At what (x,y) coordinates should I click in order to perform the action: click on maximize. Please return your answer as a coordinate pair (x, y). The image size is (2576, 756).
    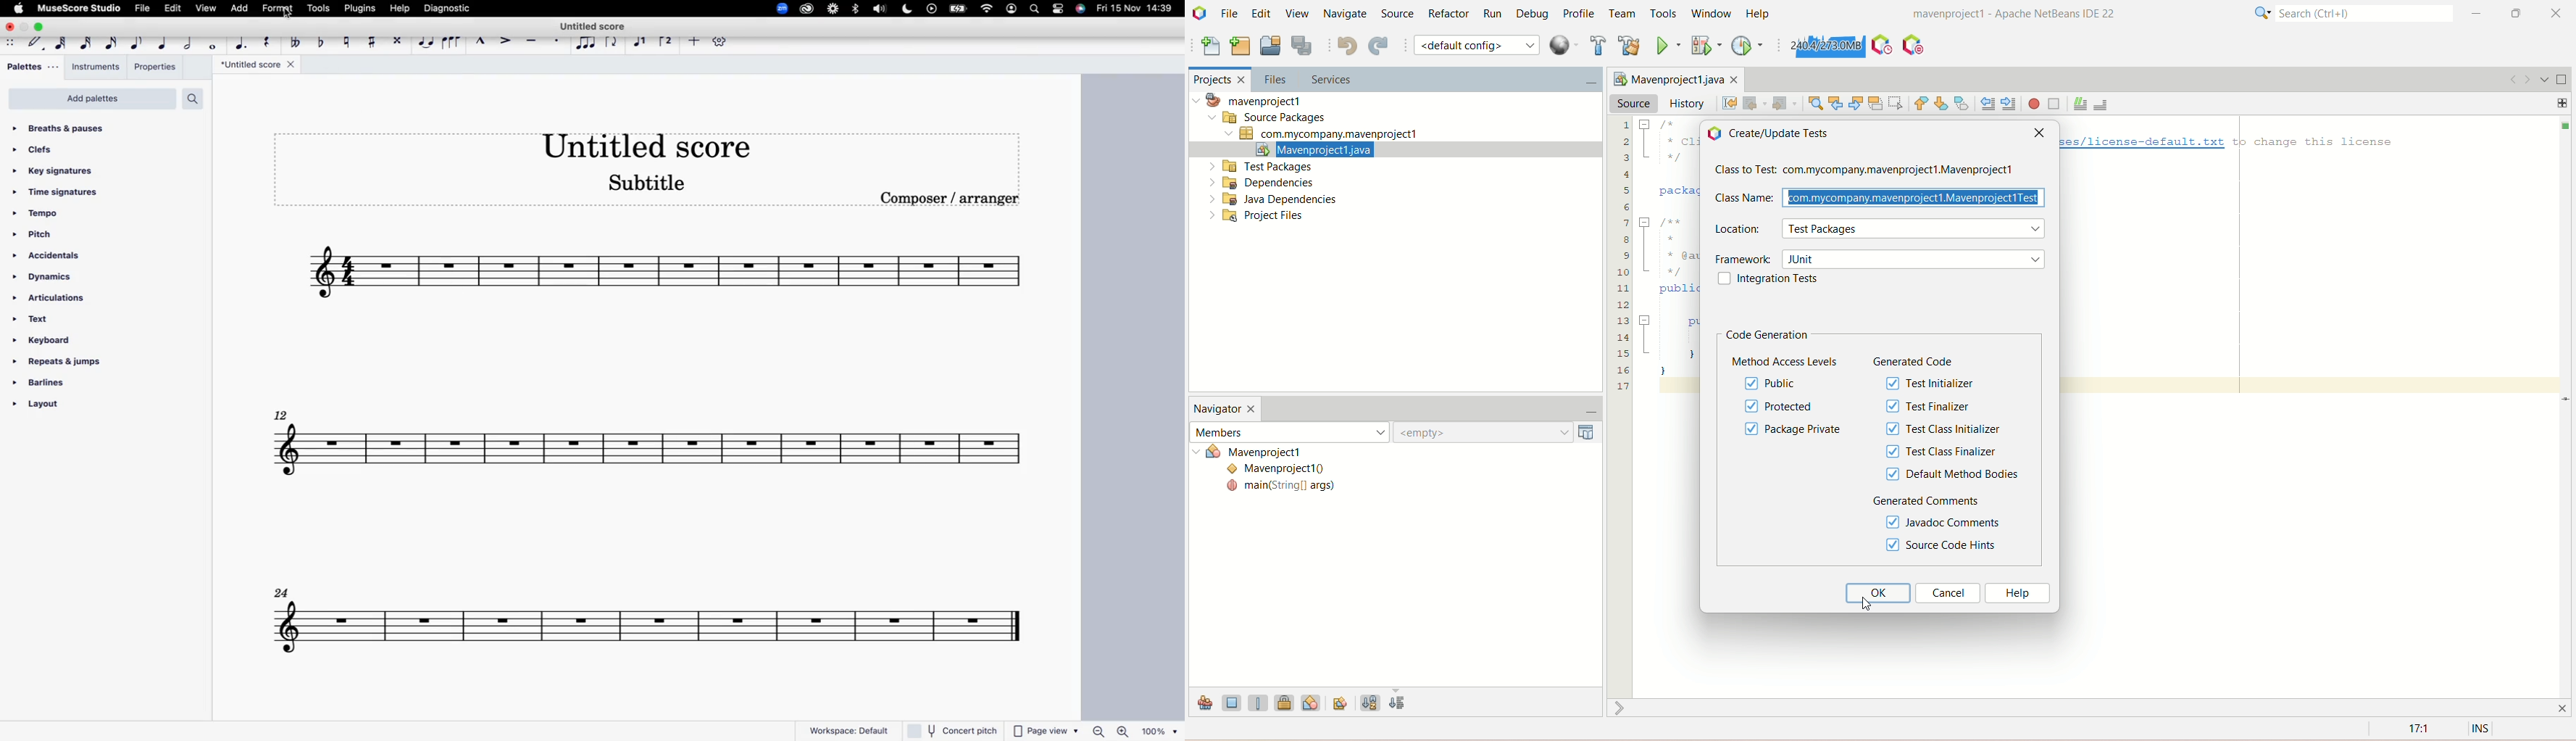
    Looking at the image, I should click on (2562, 80).